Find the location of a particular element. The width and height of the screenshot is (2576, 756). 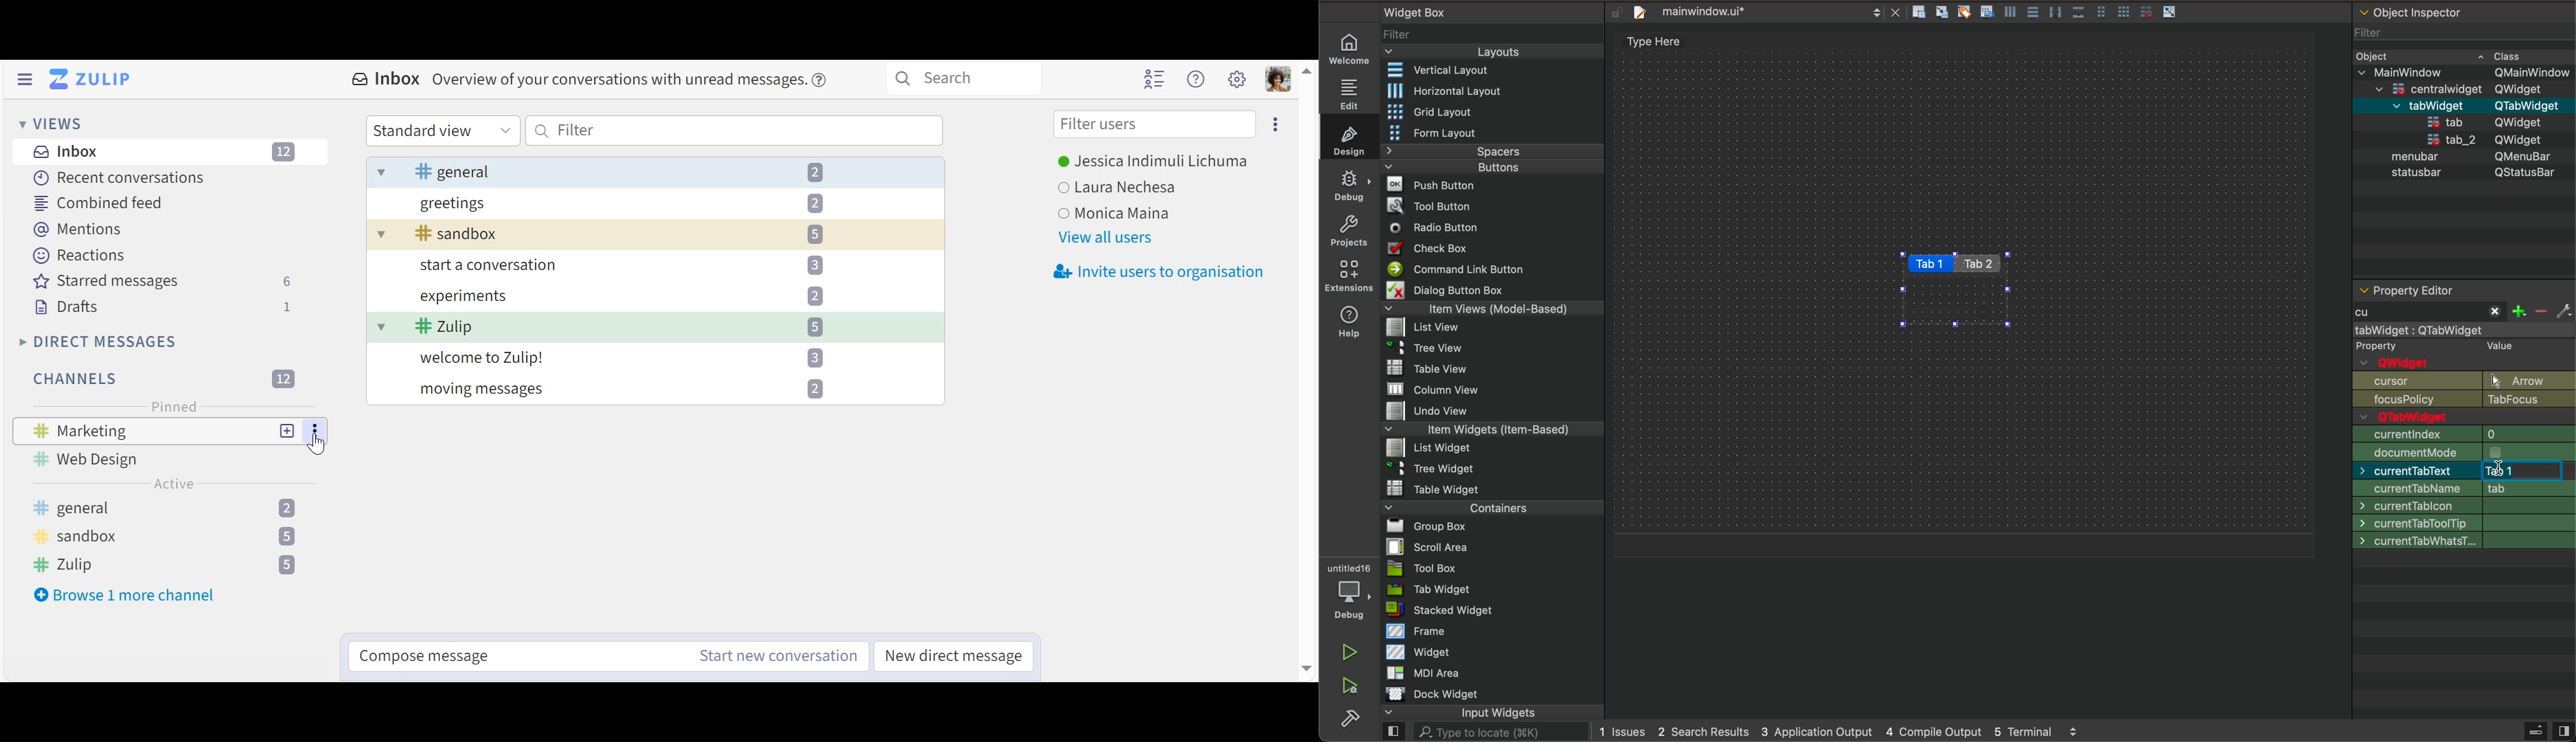

object inspector is located at coordinates (2464, 14).